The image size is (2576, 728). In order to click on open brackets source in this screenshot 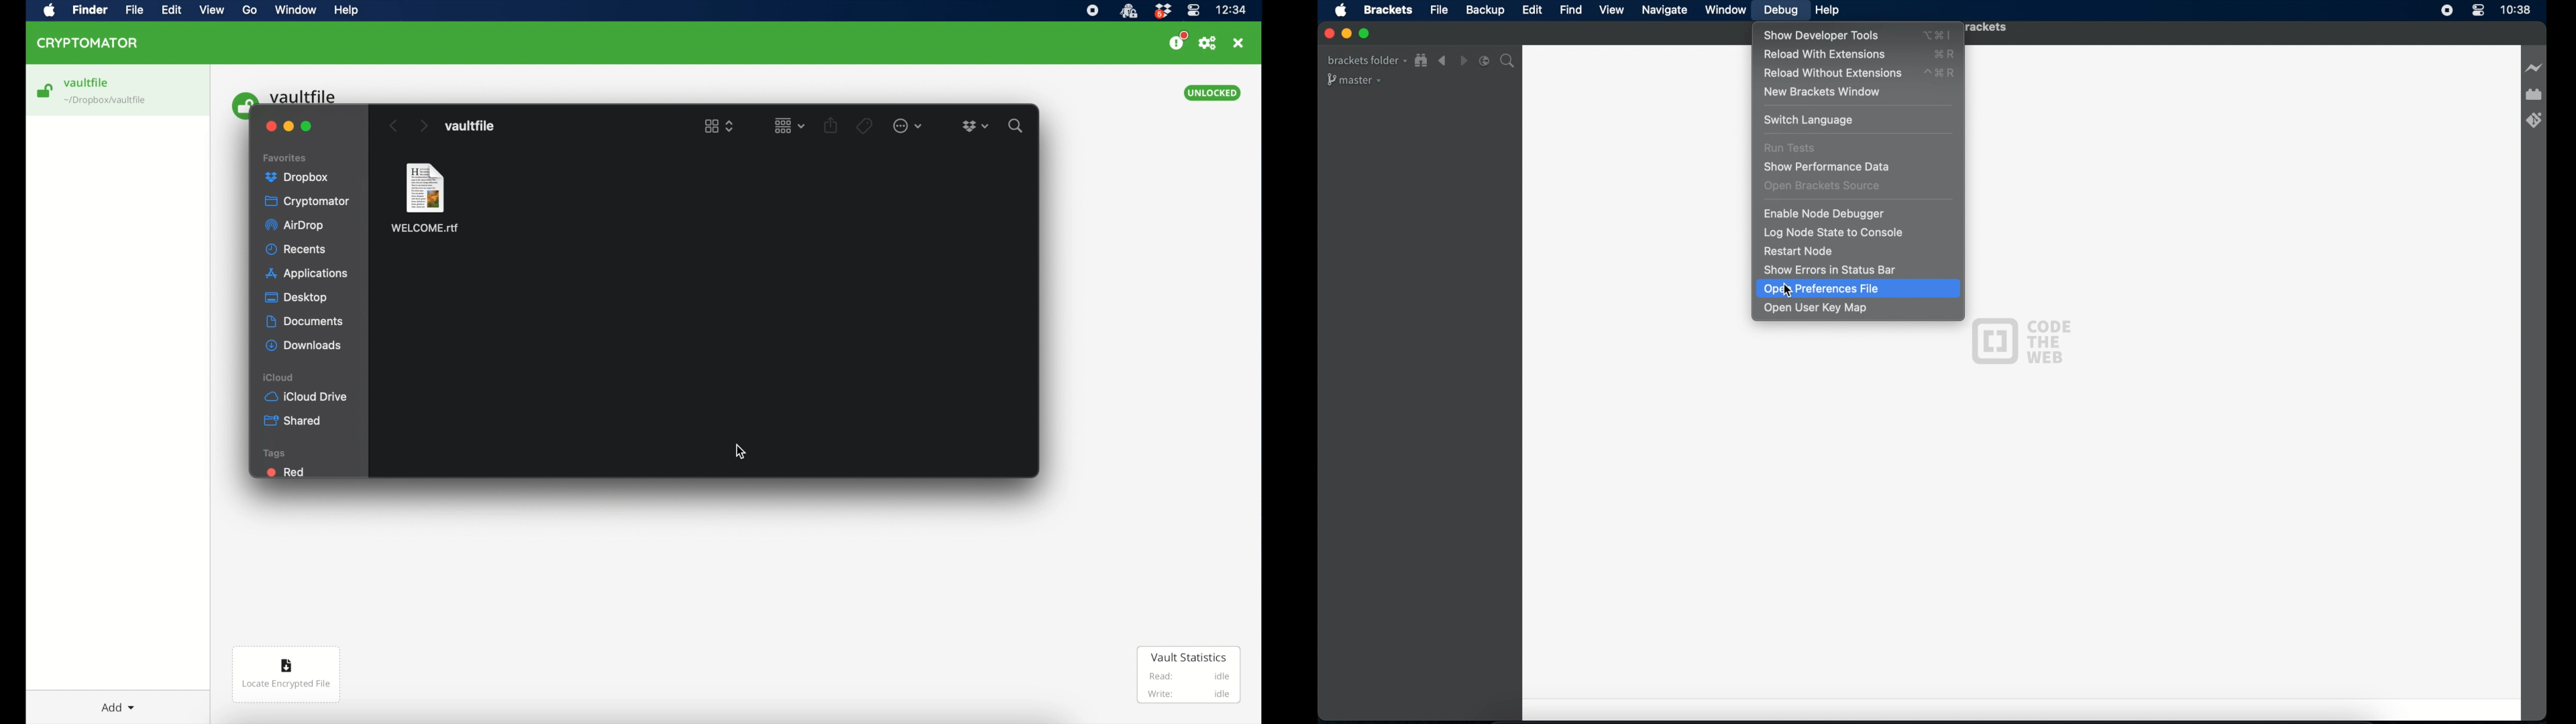, I will do `click(1823, 186)`.